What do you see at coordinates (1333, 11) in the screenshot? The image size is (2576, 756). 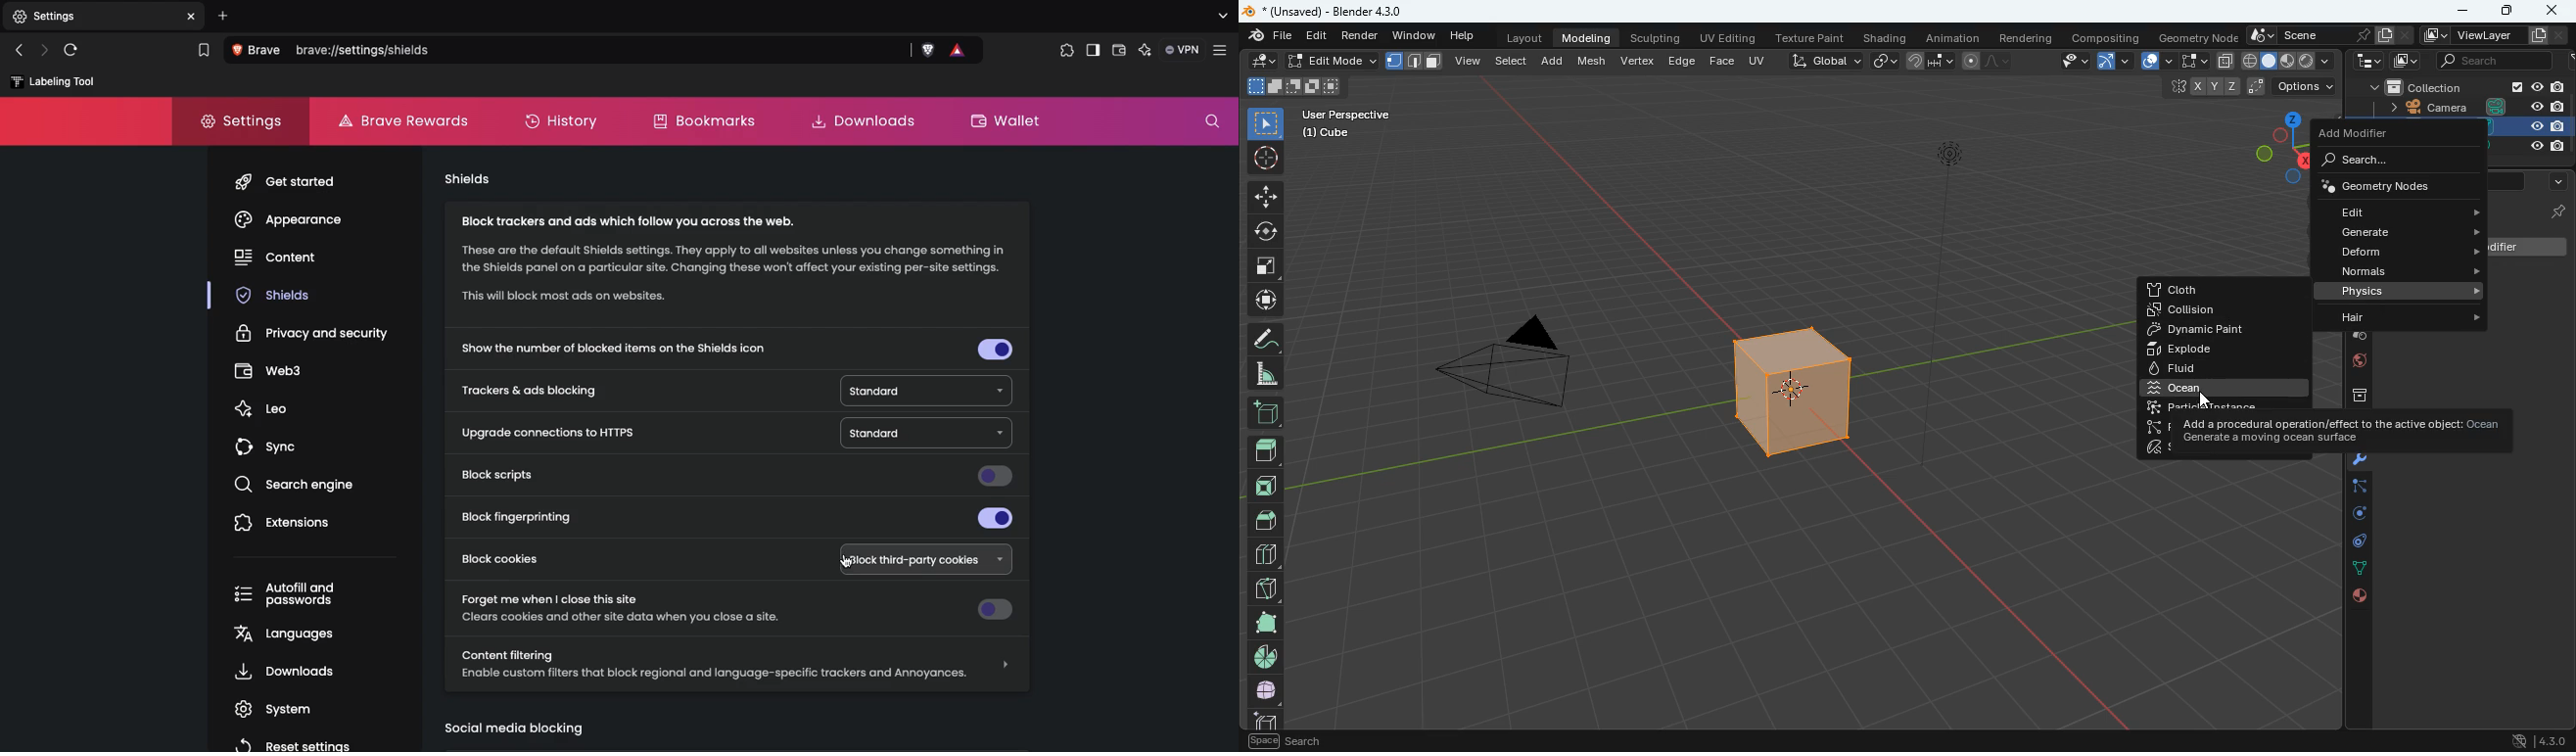 I see `blender` at bounding box center [1333, 11].